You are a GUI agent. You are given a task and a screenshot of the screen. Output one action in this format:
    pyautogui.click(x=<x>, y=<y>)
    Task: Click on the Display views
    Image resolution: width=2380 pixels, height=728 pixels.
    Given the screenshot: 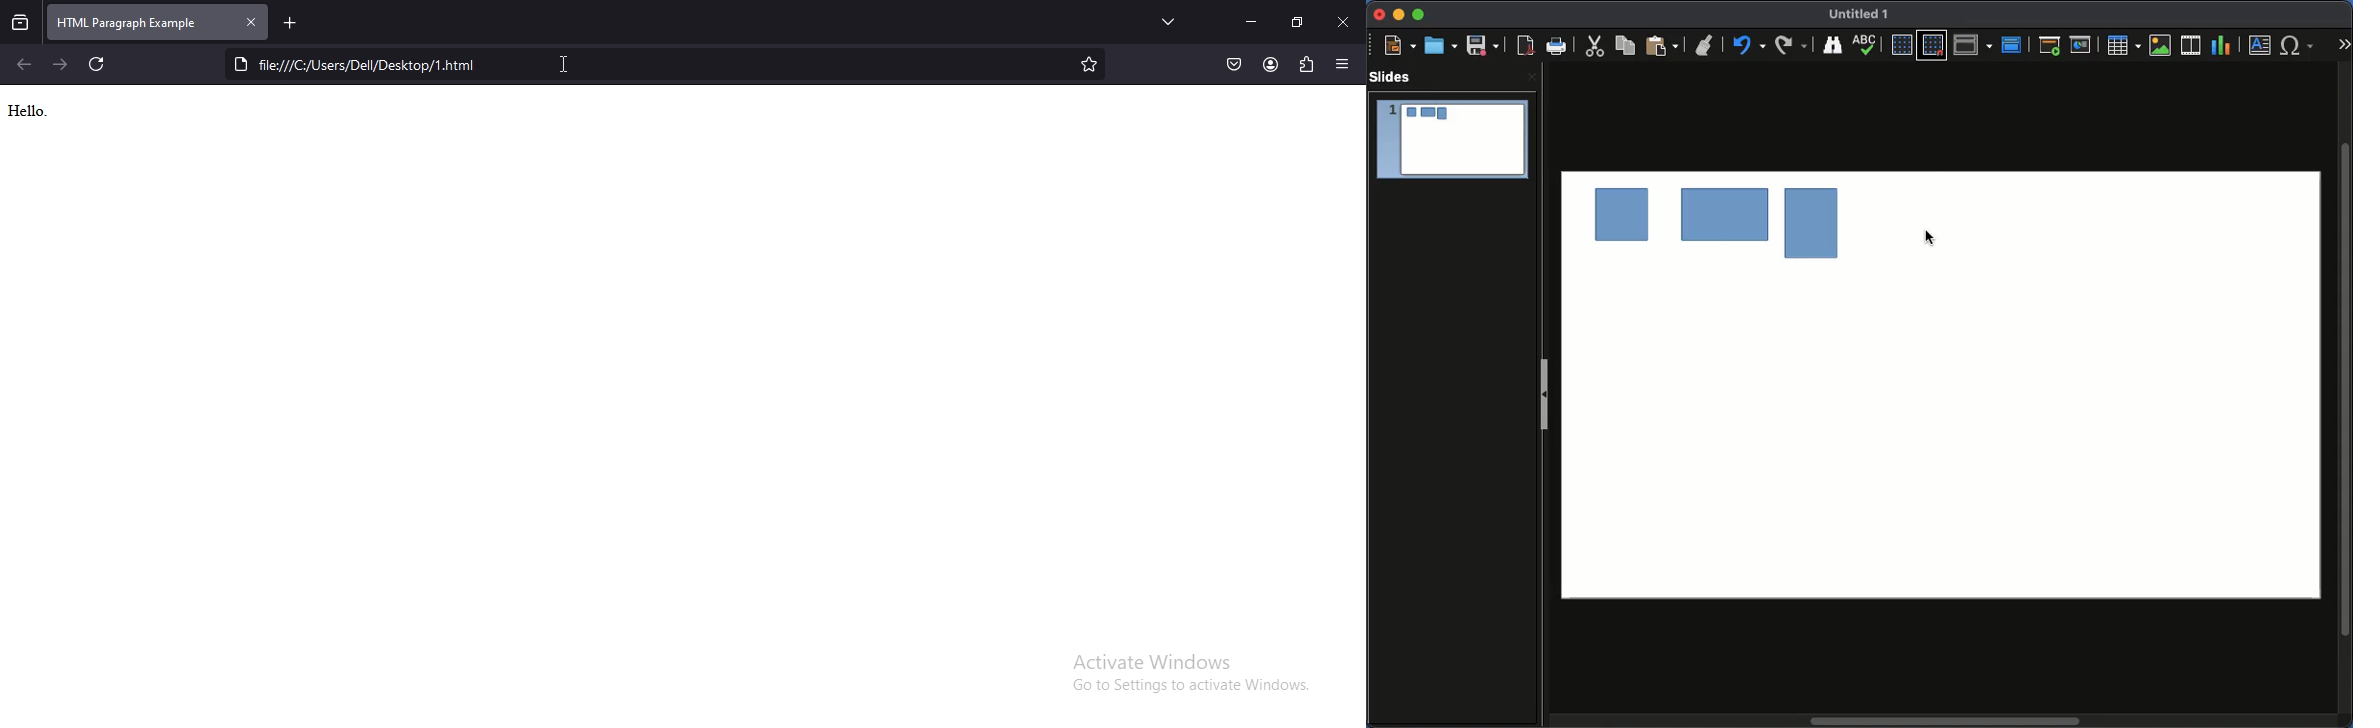 What is the action you would take?
    pyautogui.click(x=1973, y=44)
    